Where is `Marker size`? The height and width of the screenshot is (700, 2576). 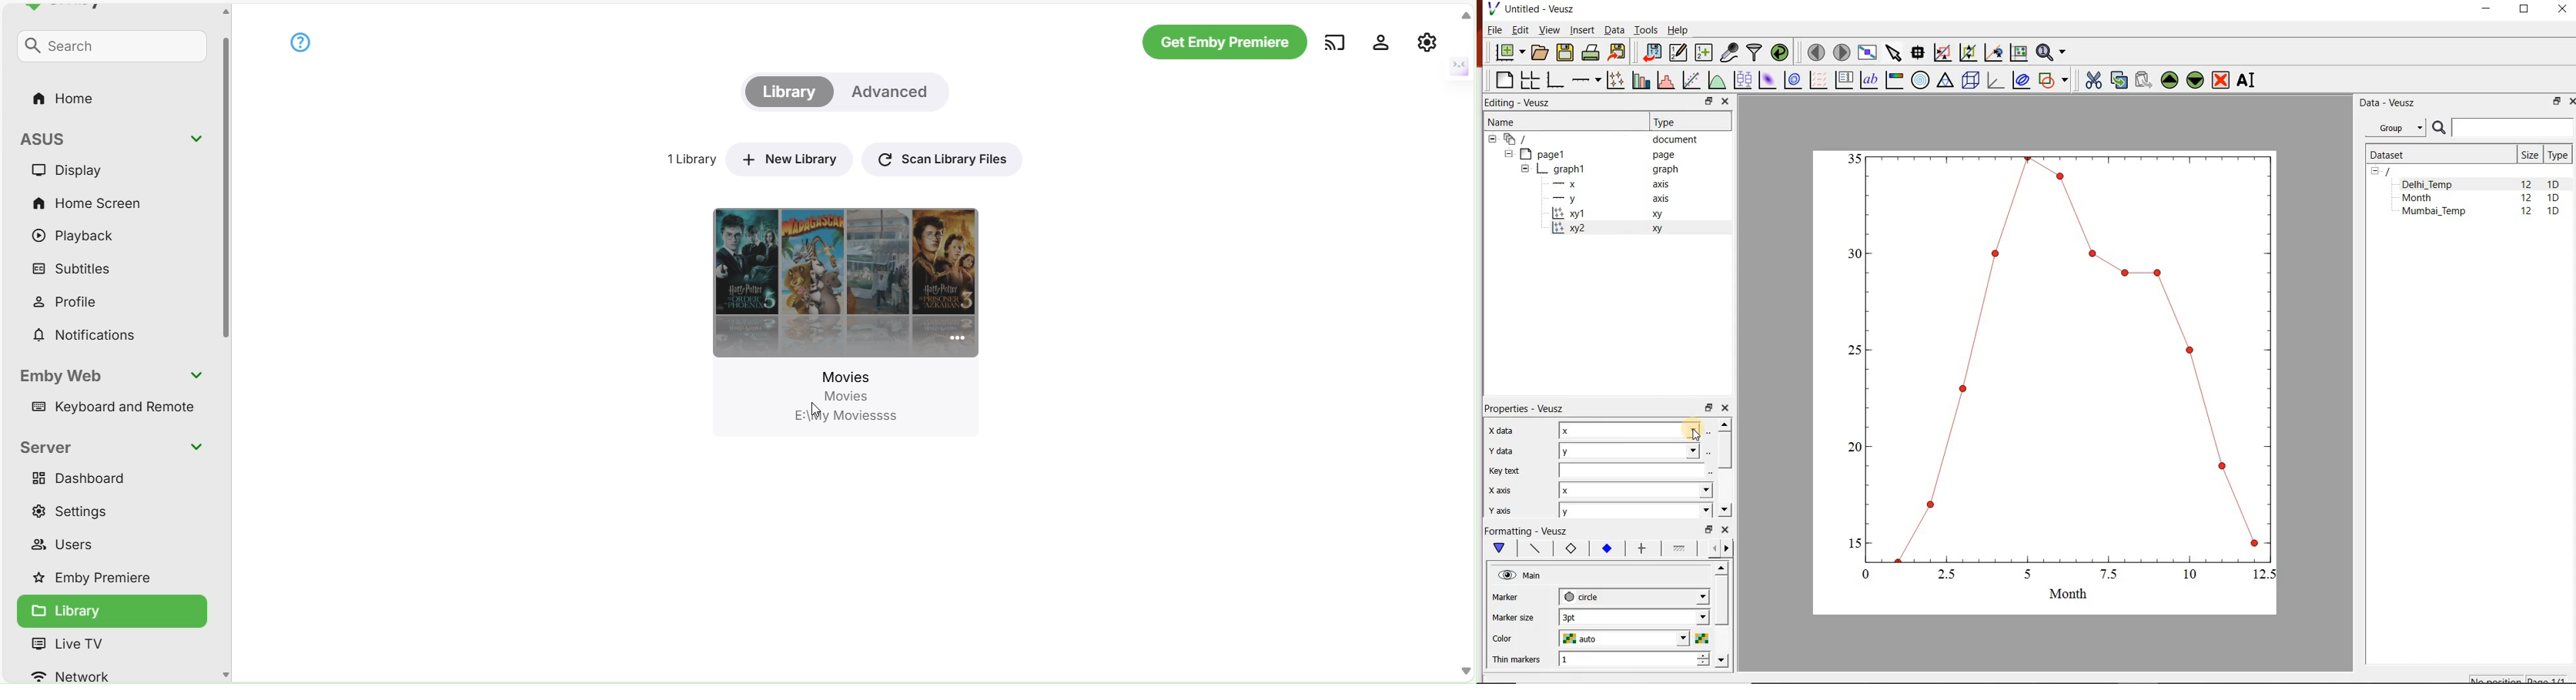 Marker size is located at coordinates (1513, 618).